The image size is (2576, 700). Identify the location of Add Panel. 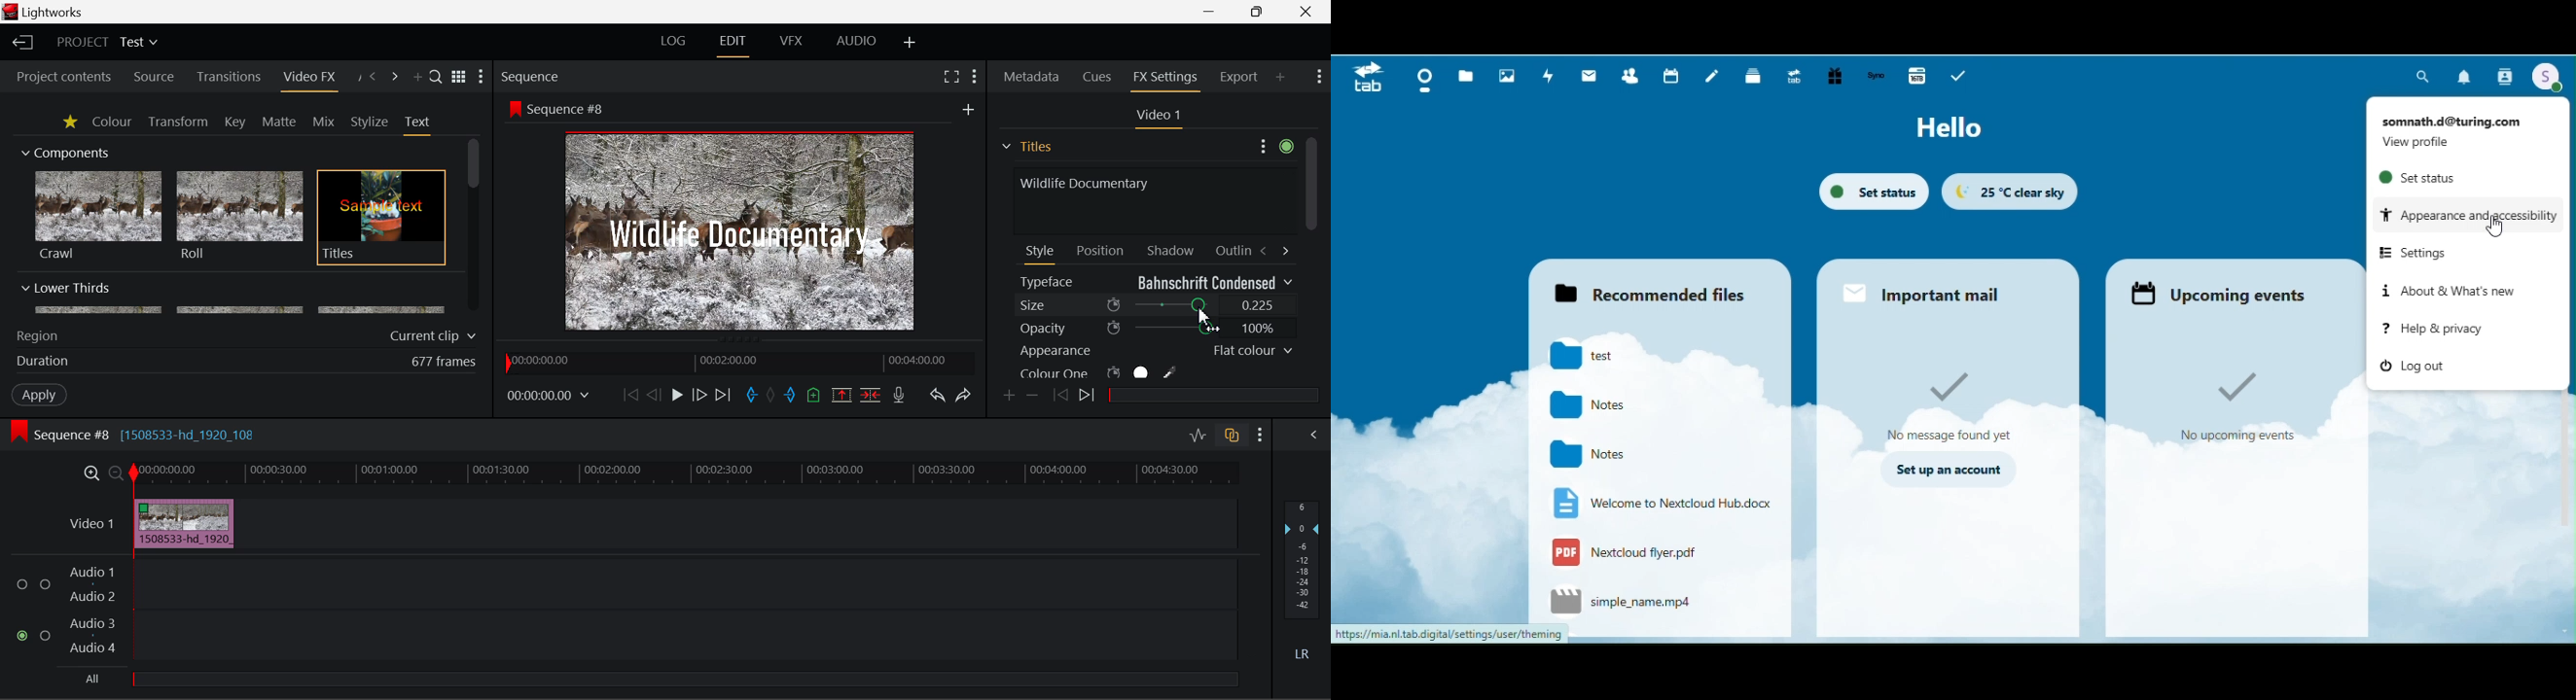
(1281, 76).